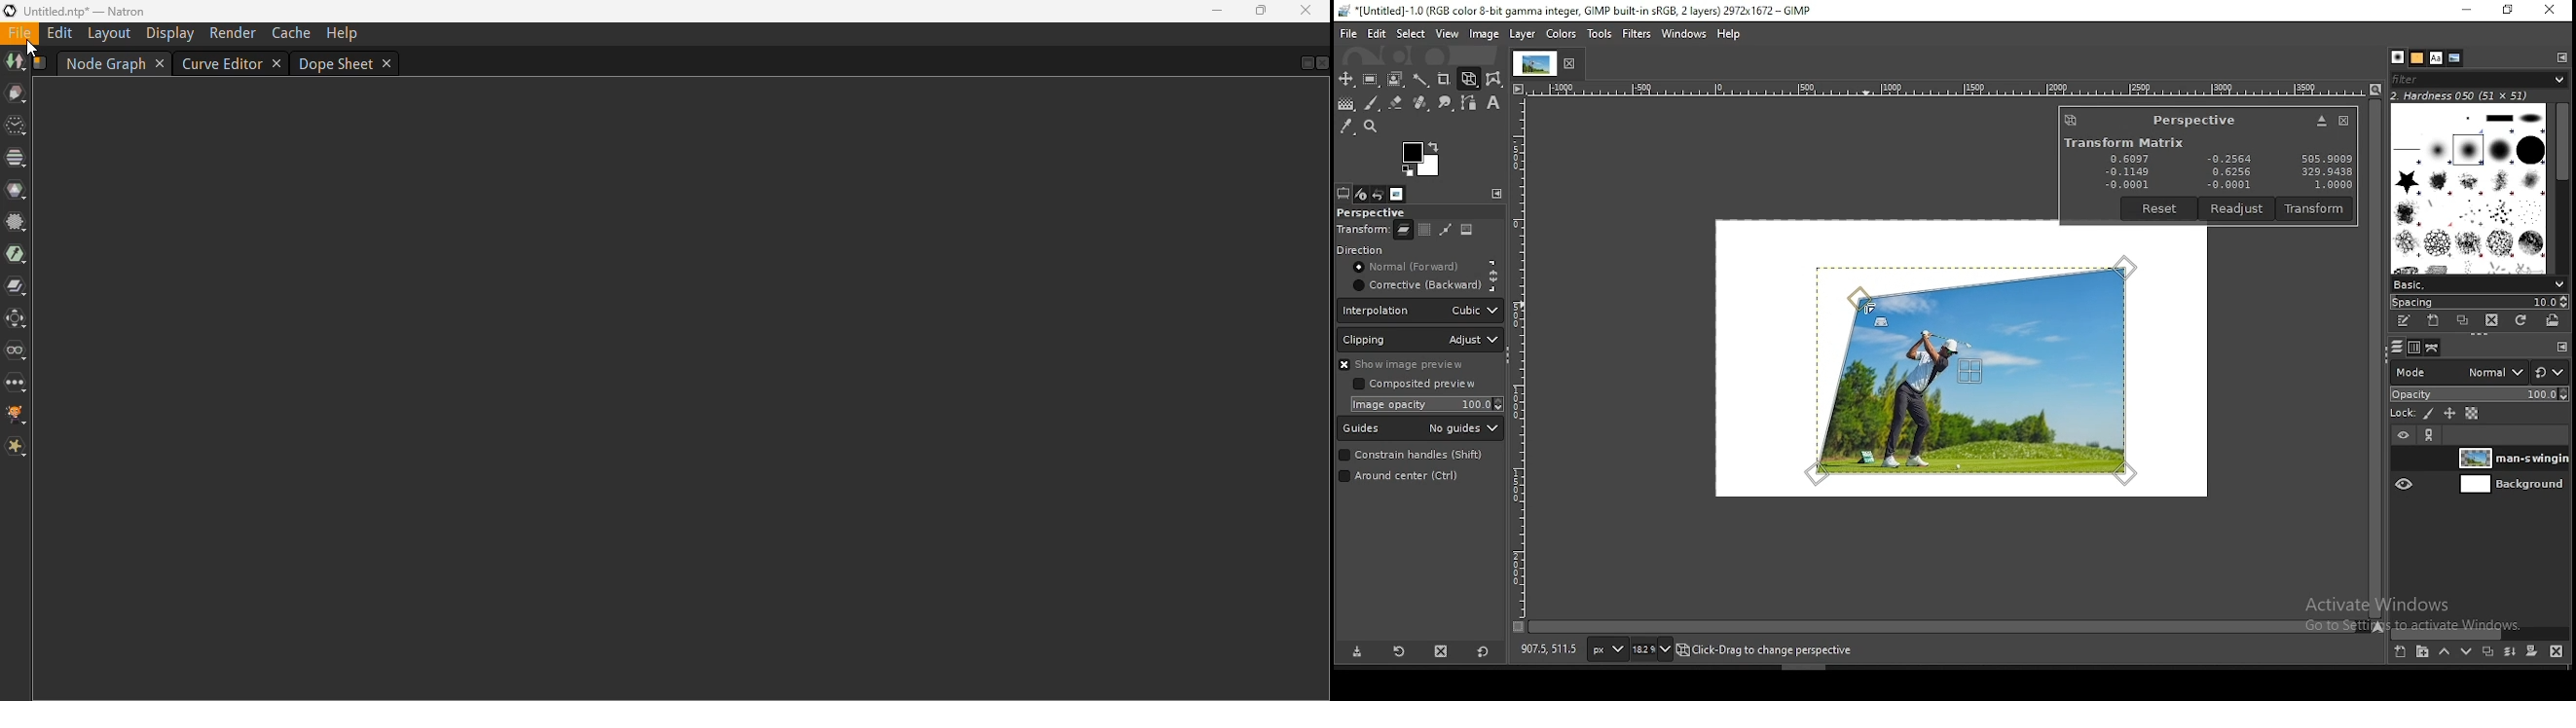 The width and height of the screenshot is (2576, 728). What do you see at coordinates (1349, 104) in the screenshot?
I see `gradient tool` at bounding box center [1349, 104].